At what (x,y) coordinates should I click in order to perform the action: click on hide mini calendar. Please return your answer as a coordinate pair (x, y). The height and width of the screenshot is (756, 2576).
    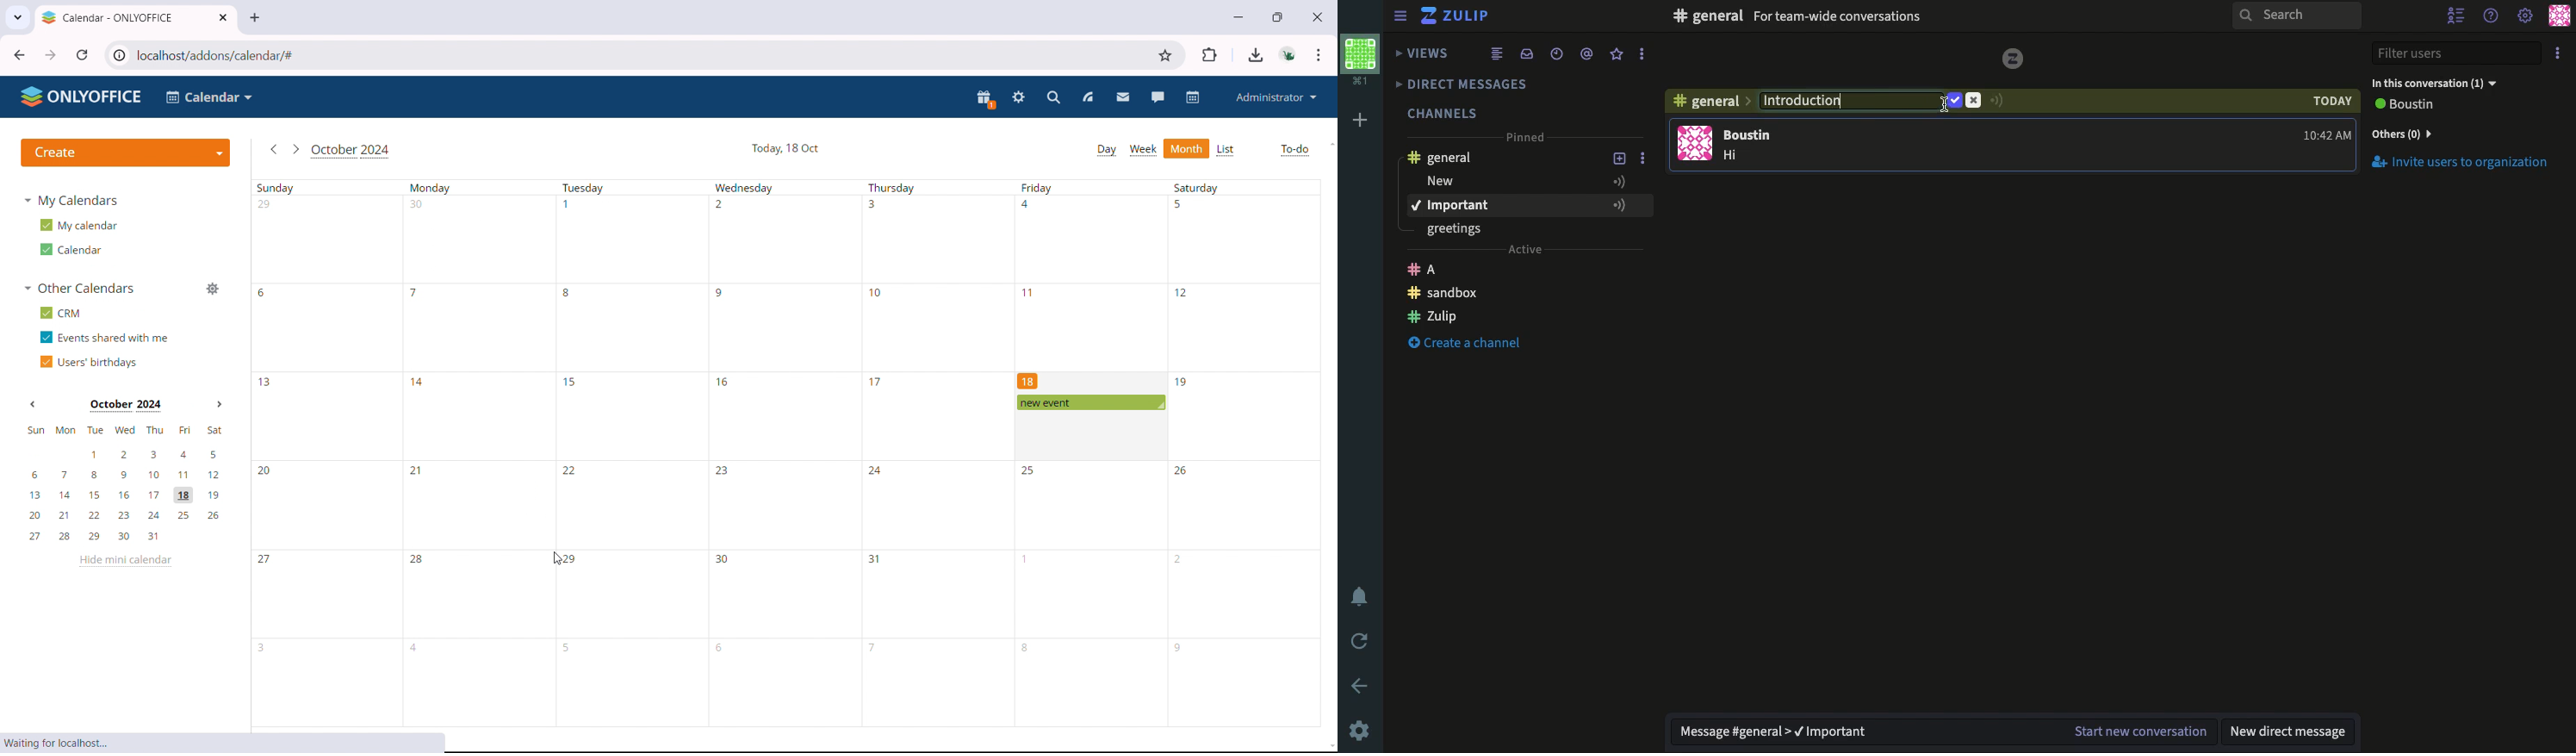
    Looking at the image, I should click on (124, 561).